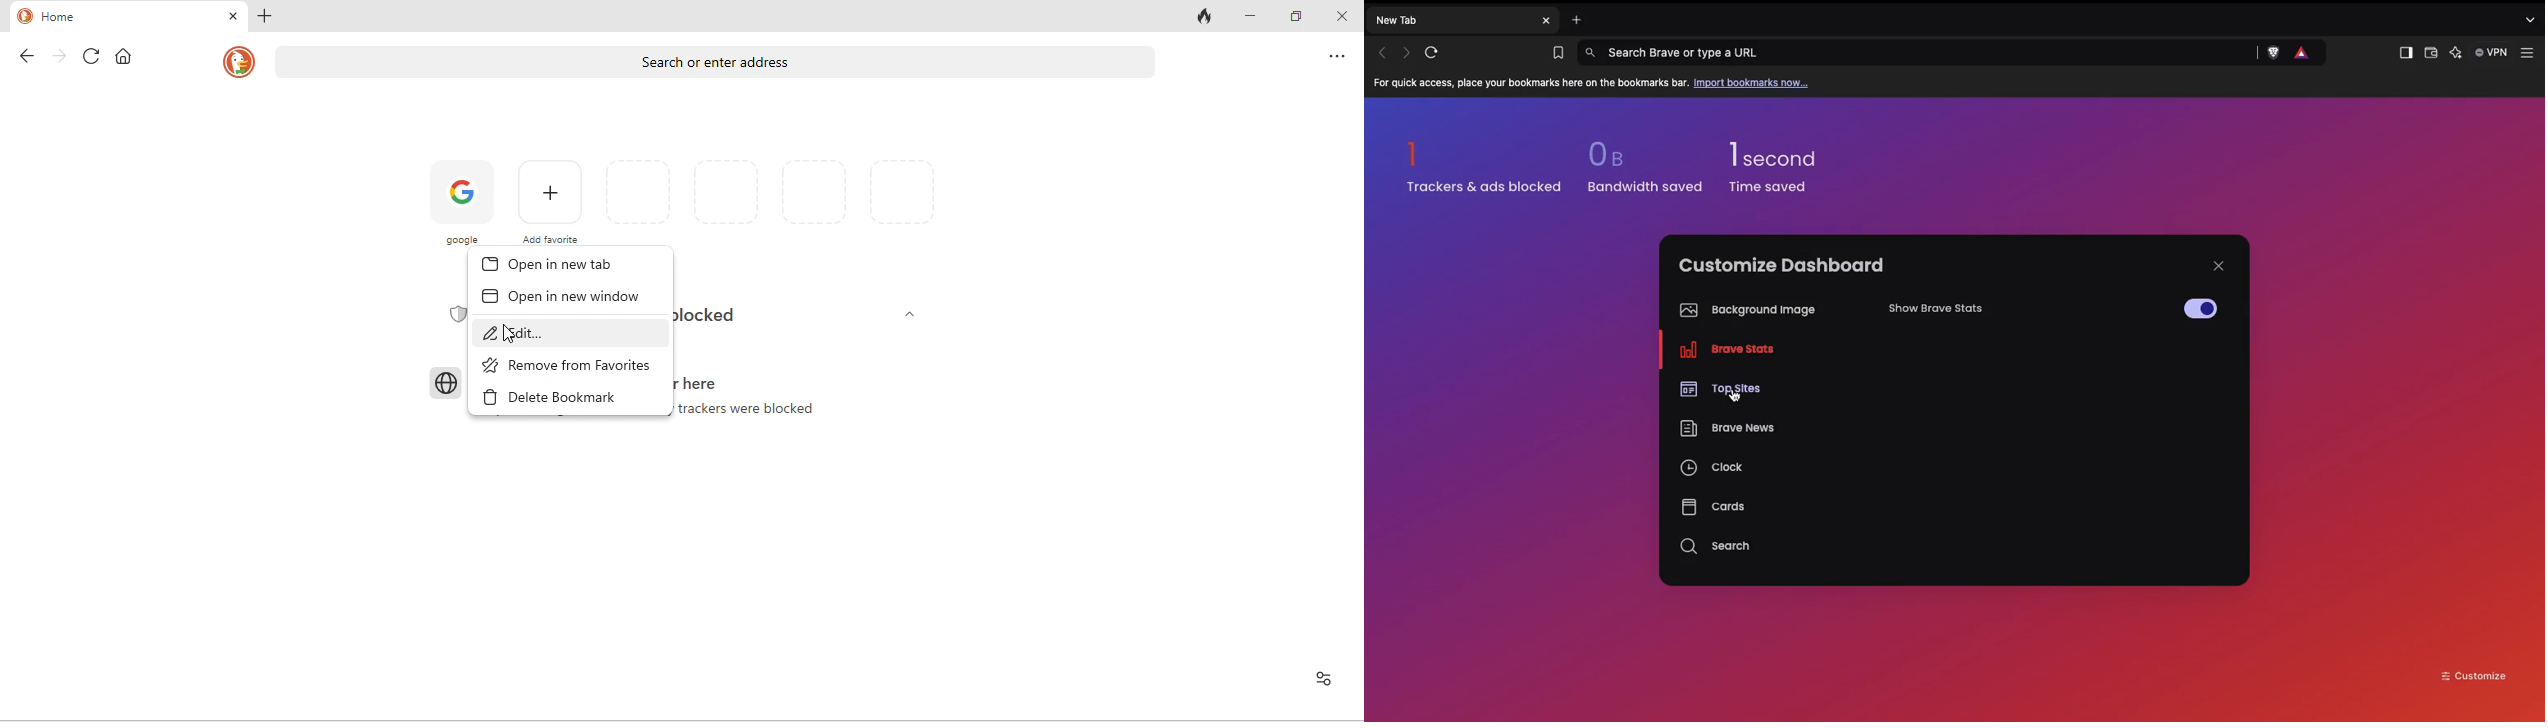 This screenshot has height=728, width=2548. Describe the element at coordinates (2430, 55) in the screenshot. I see `Wallet` at that location.